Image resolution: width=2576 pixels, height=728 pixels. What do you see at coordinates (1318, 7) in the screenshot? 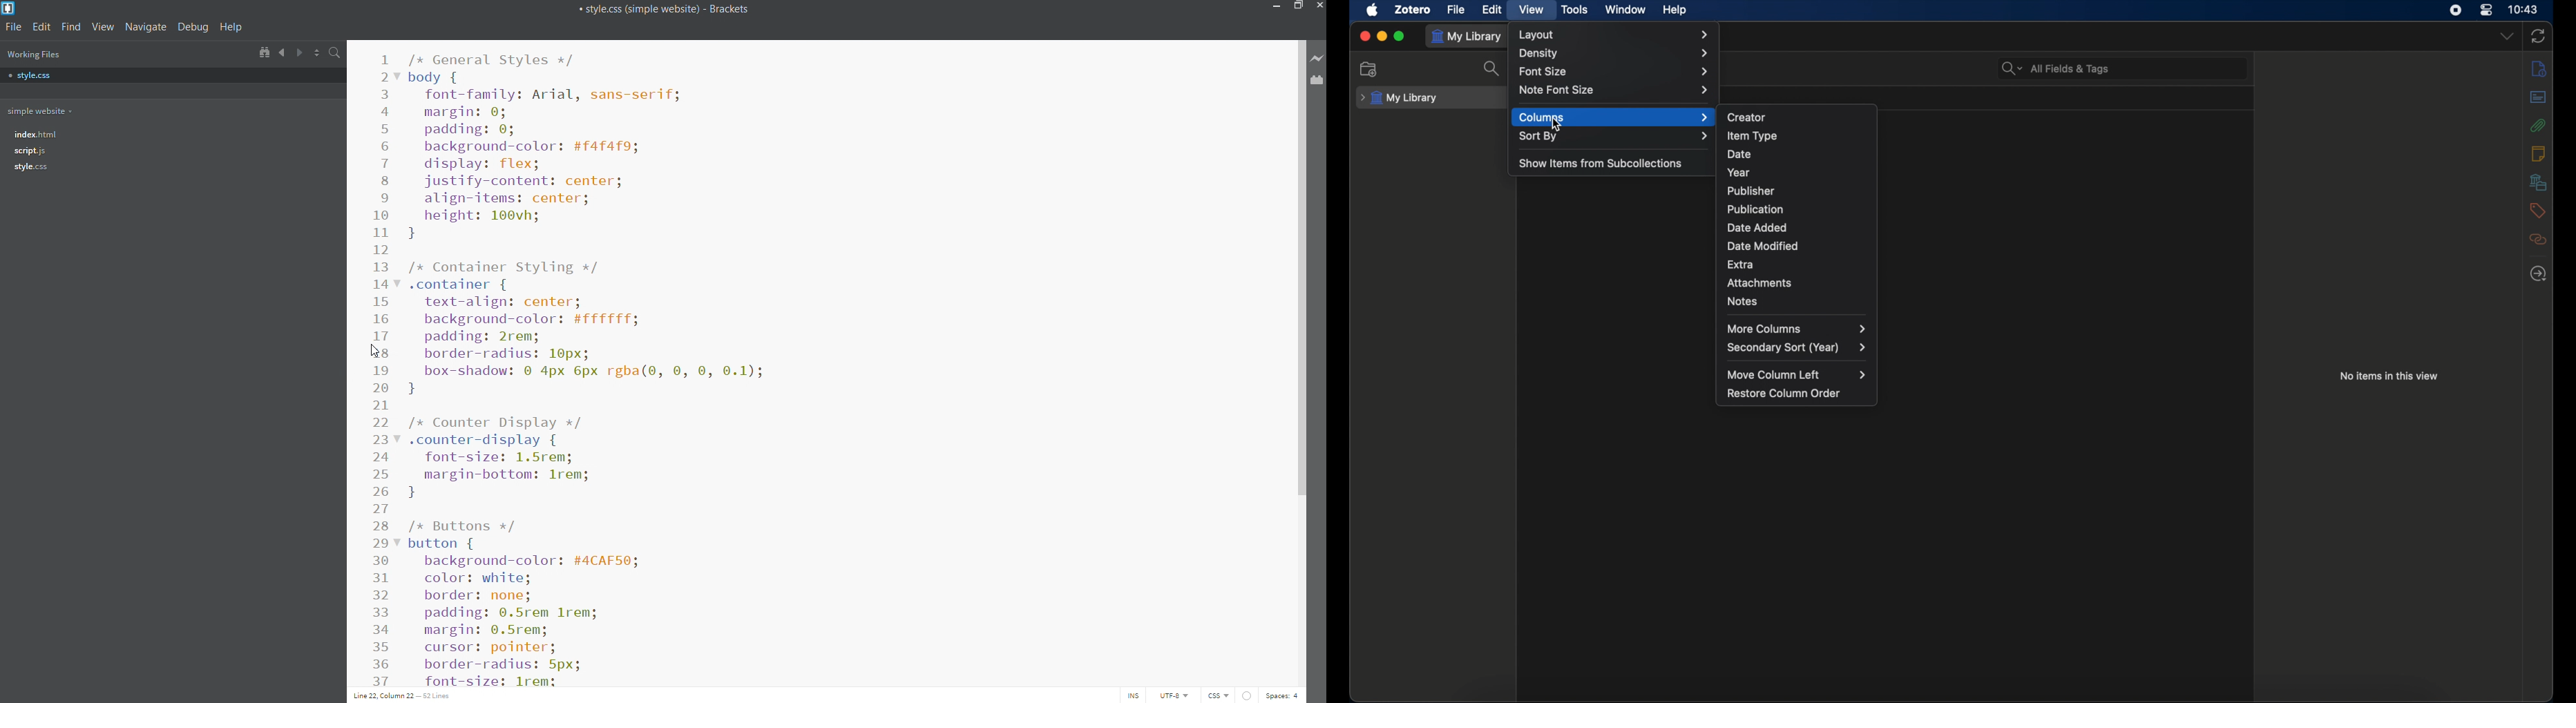
I see `close` at bounding box center [1318, 7].